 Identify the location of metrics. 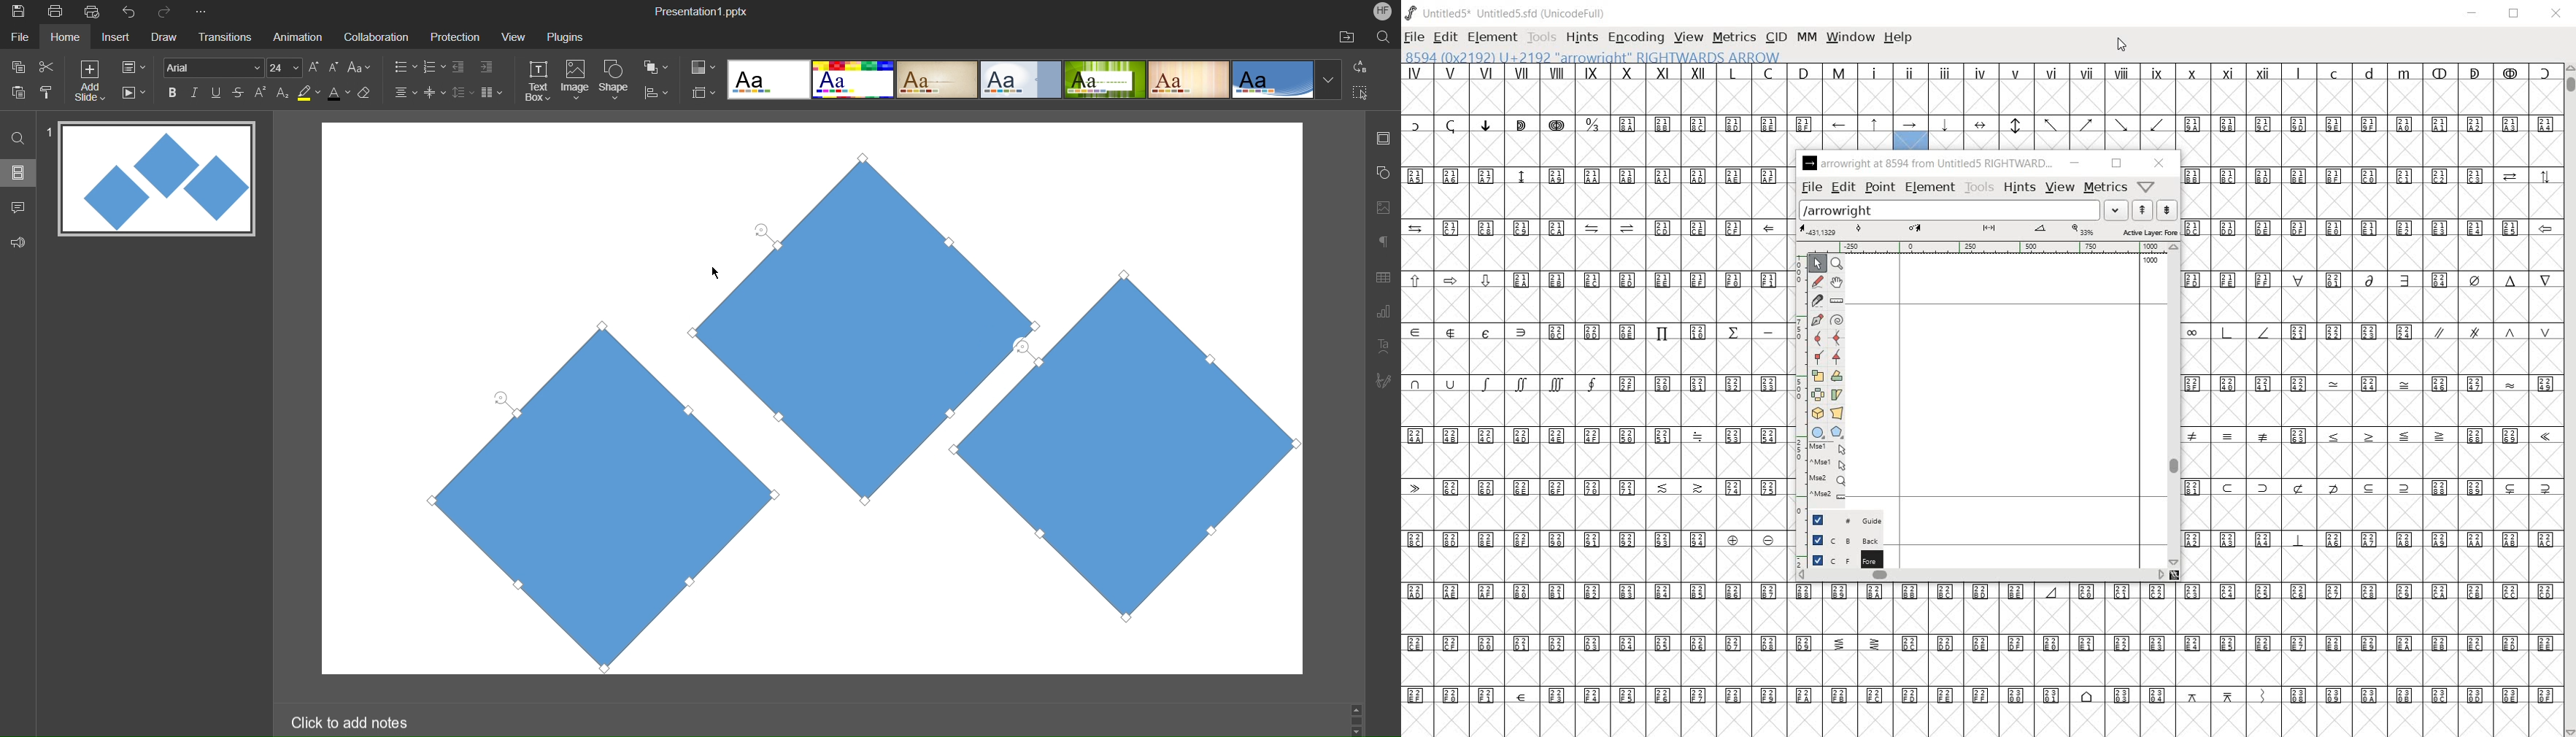
(2106, 186).